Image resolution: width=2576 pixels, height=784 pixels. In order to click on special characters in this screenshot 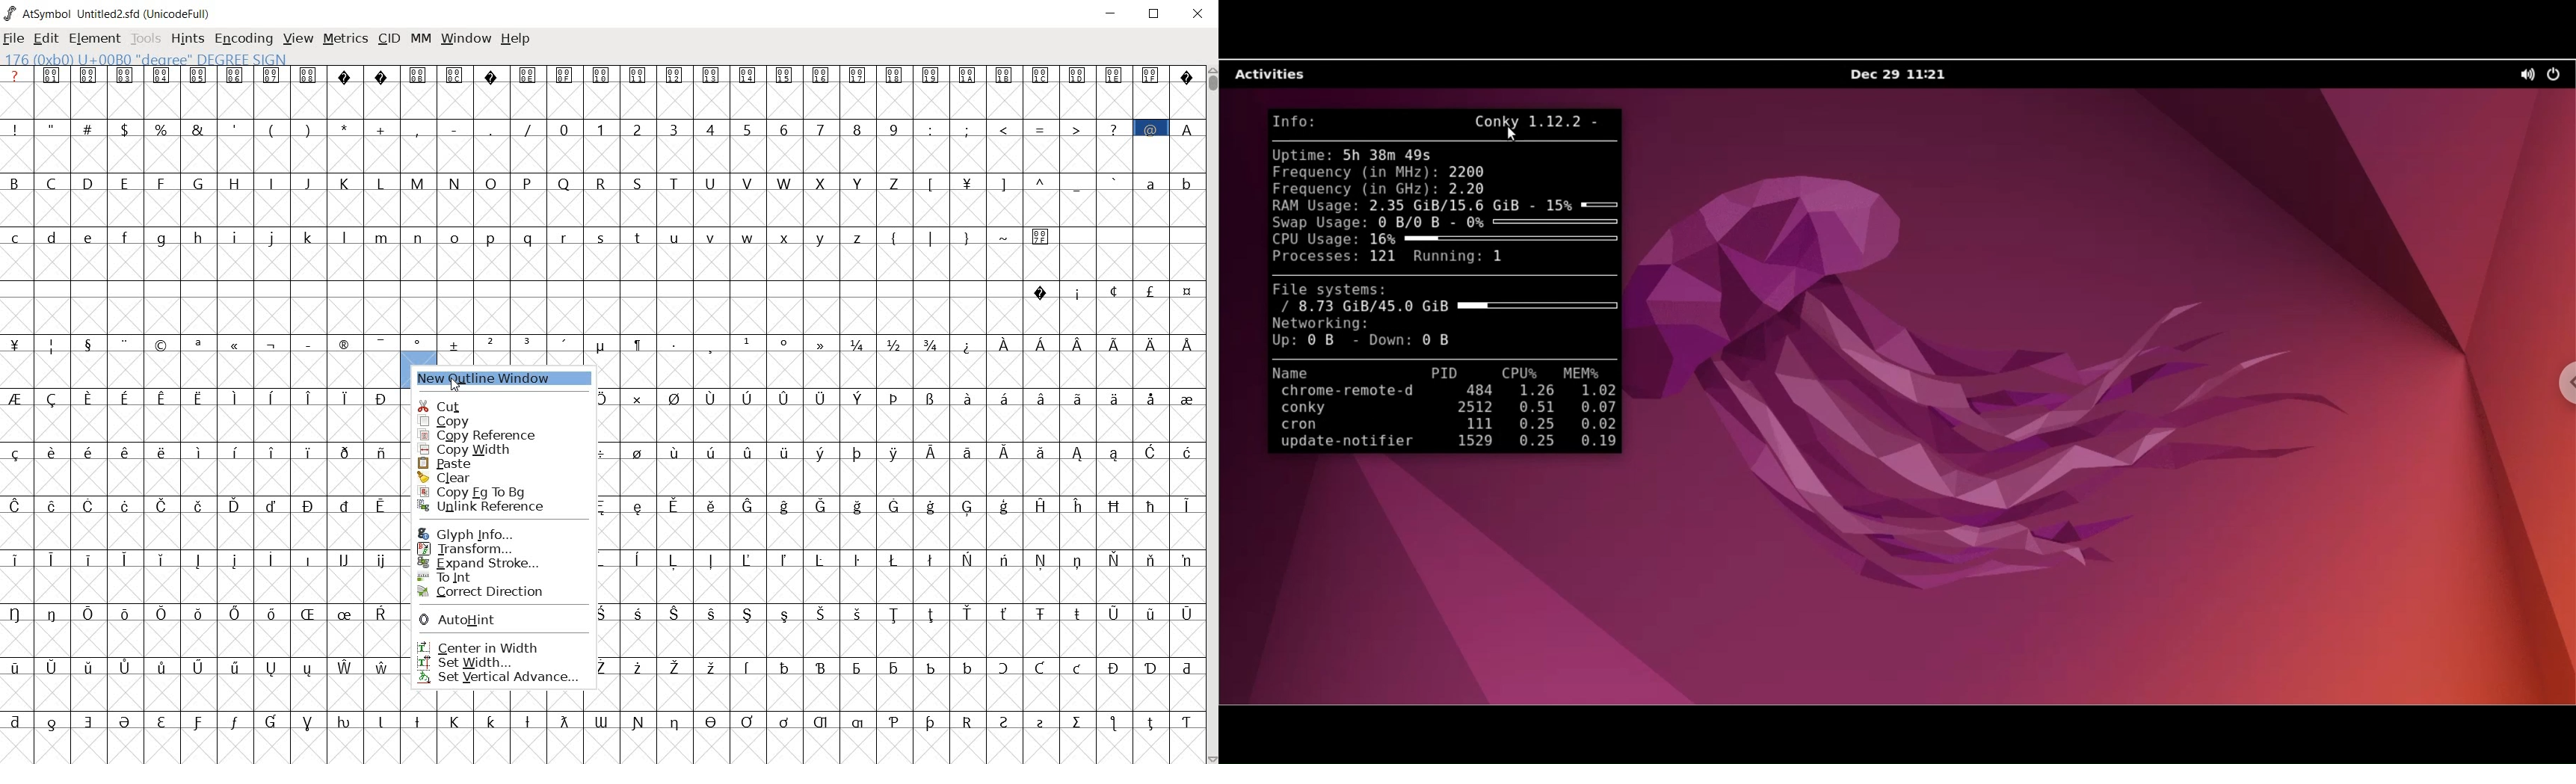, I will do `click(1024, 182)`.